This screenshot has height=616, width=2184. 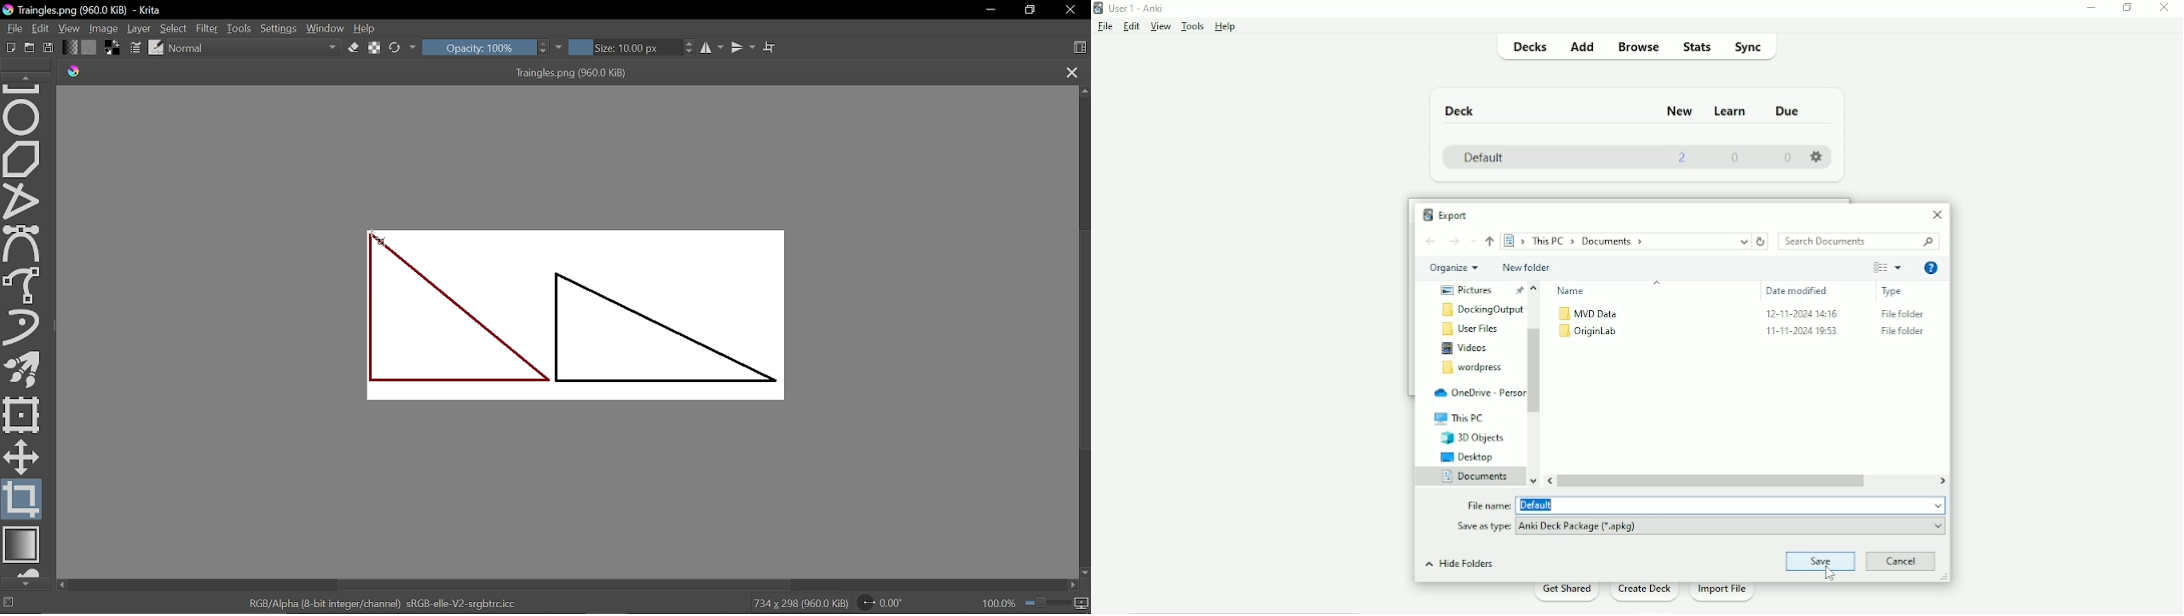 What do you see at coordinates (9, 604) in the screenshot?
I see `No selection` at bounding box center [9, 604].